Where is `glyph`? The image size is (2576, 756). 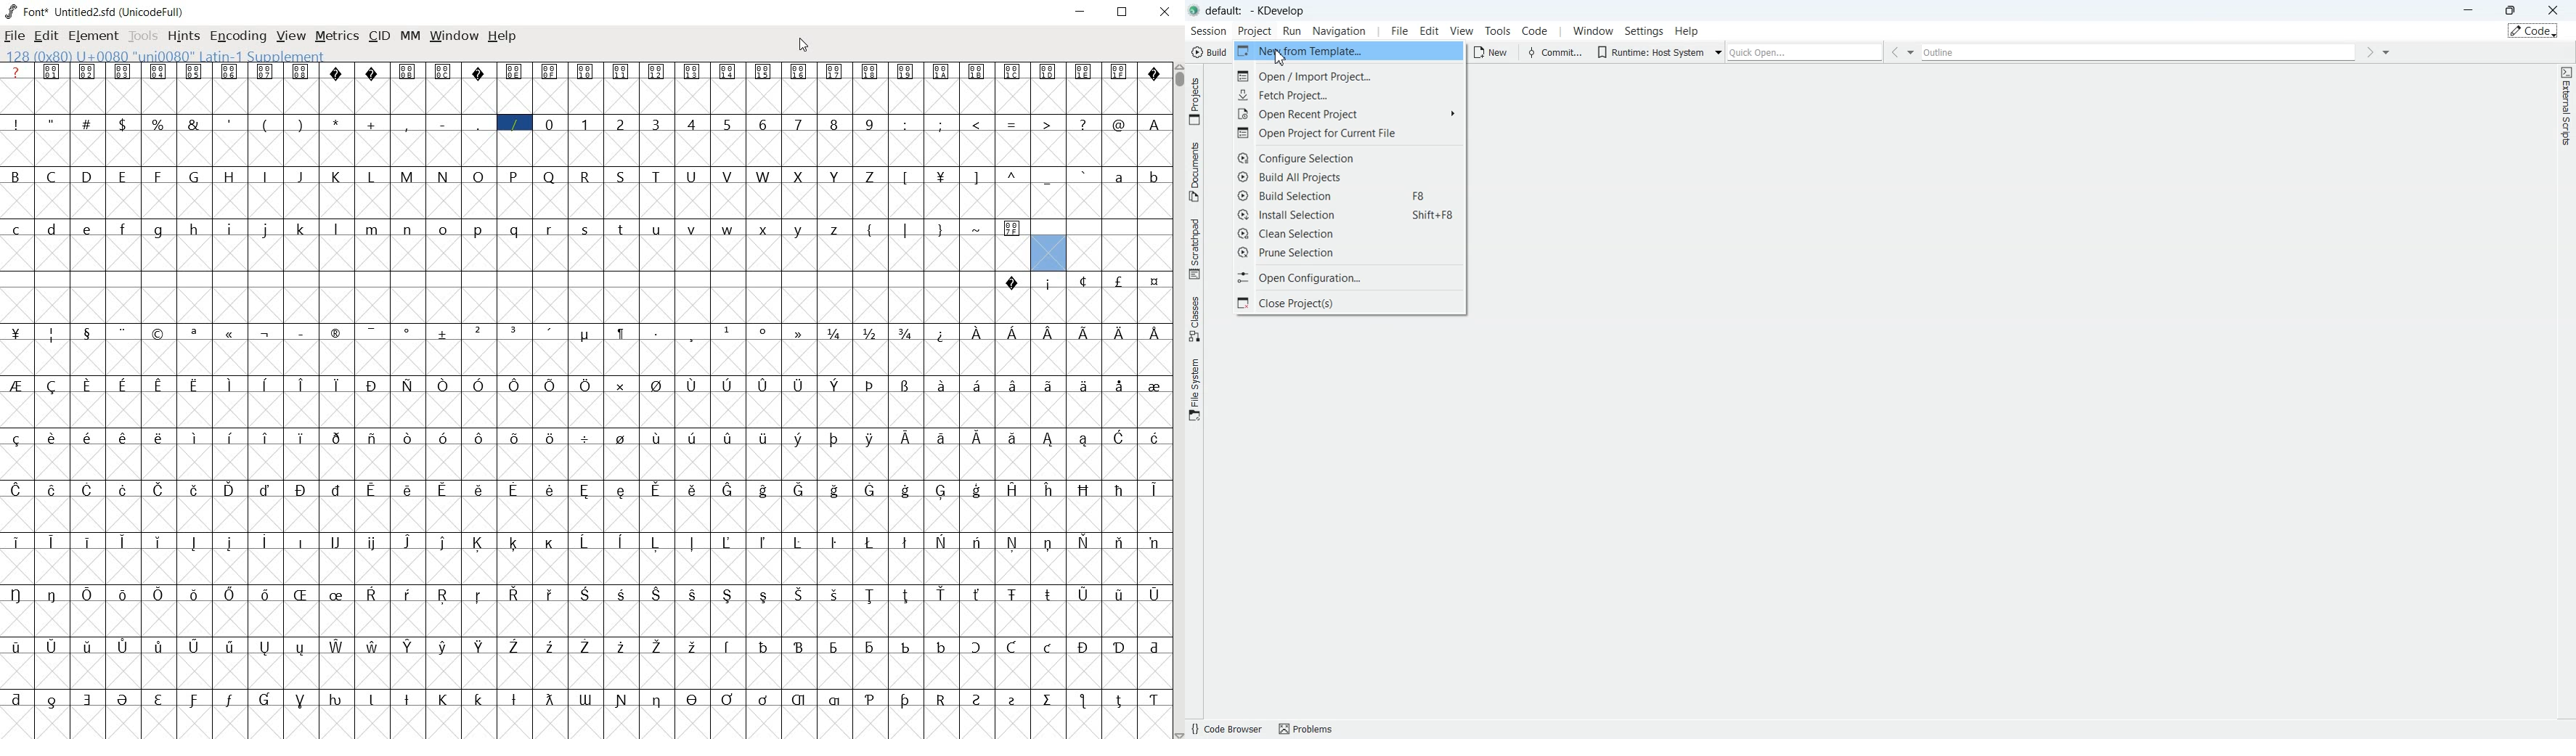
glyph is located at coordinates (940, 231).